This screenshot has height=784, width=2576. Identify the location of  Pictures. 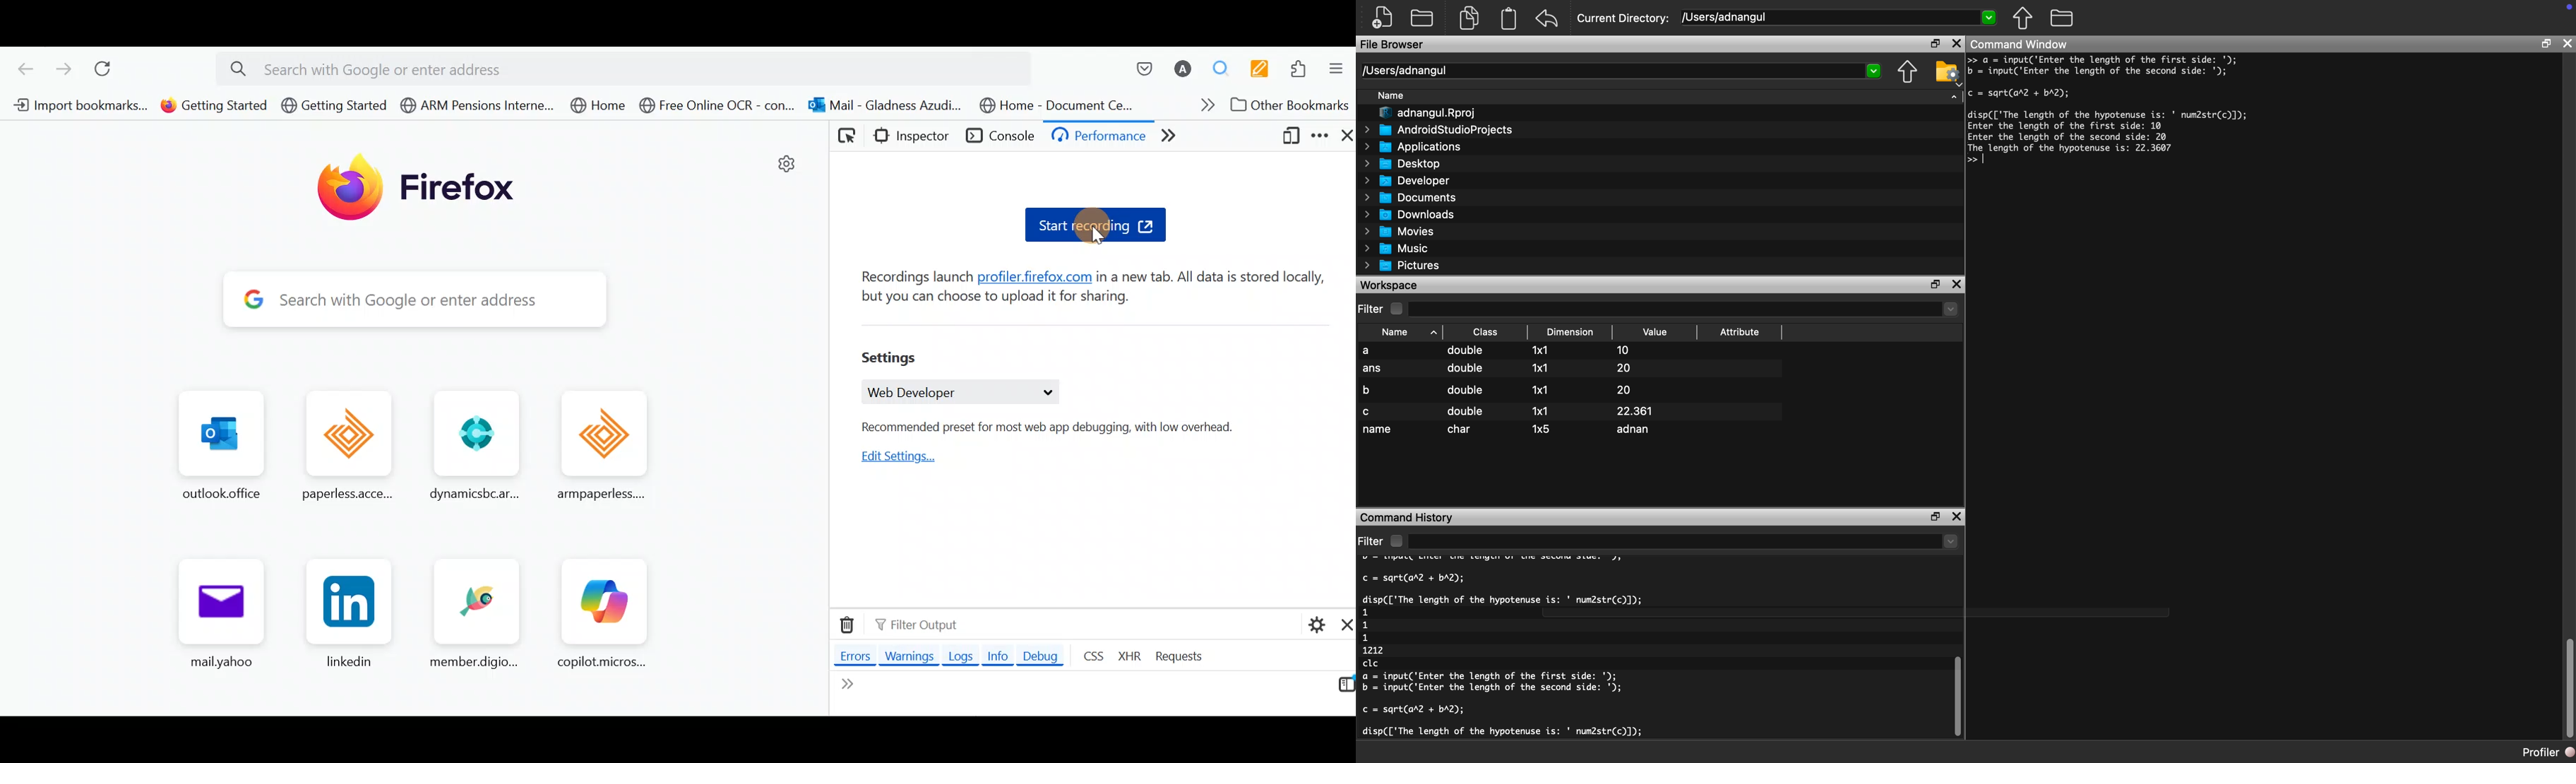
(1406, 266).